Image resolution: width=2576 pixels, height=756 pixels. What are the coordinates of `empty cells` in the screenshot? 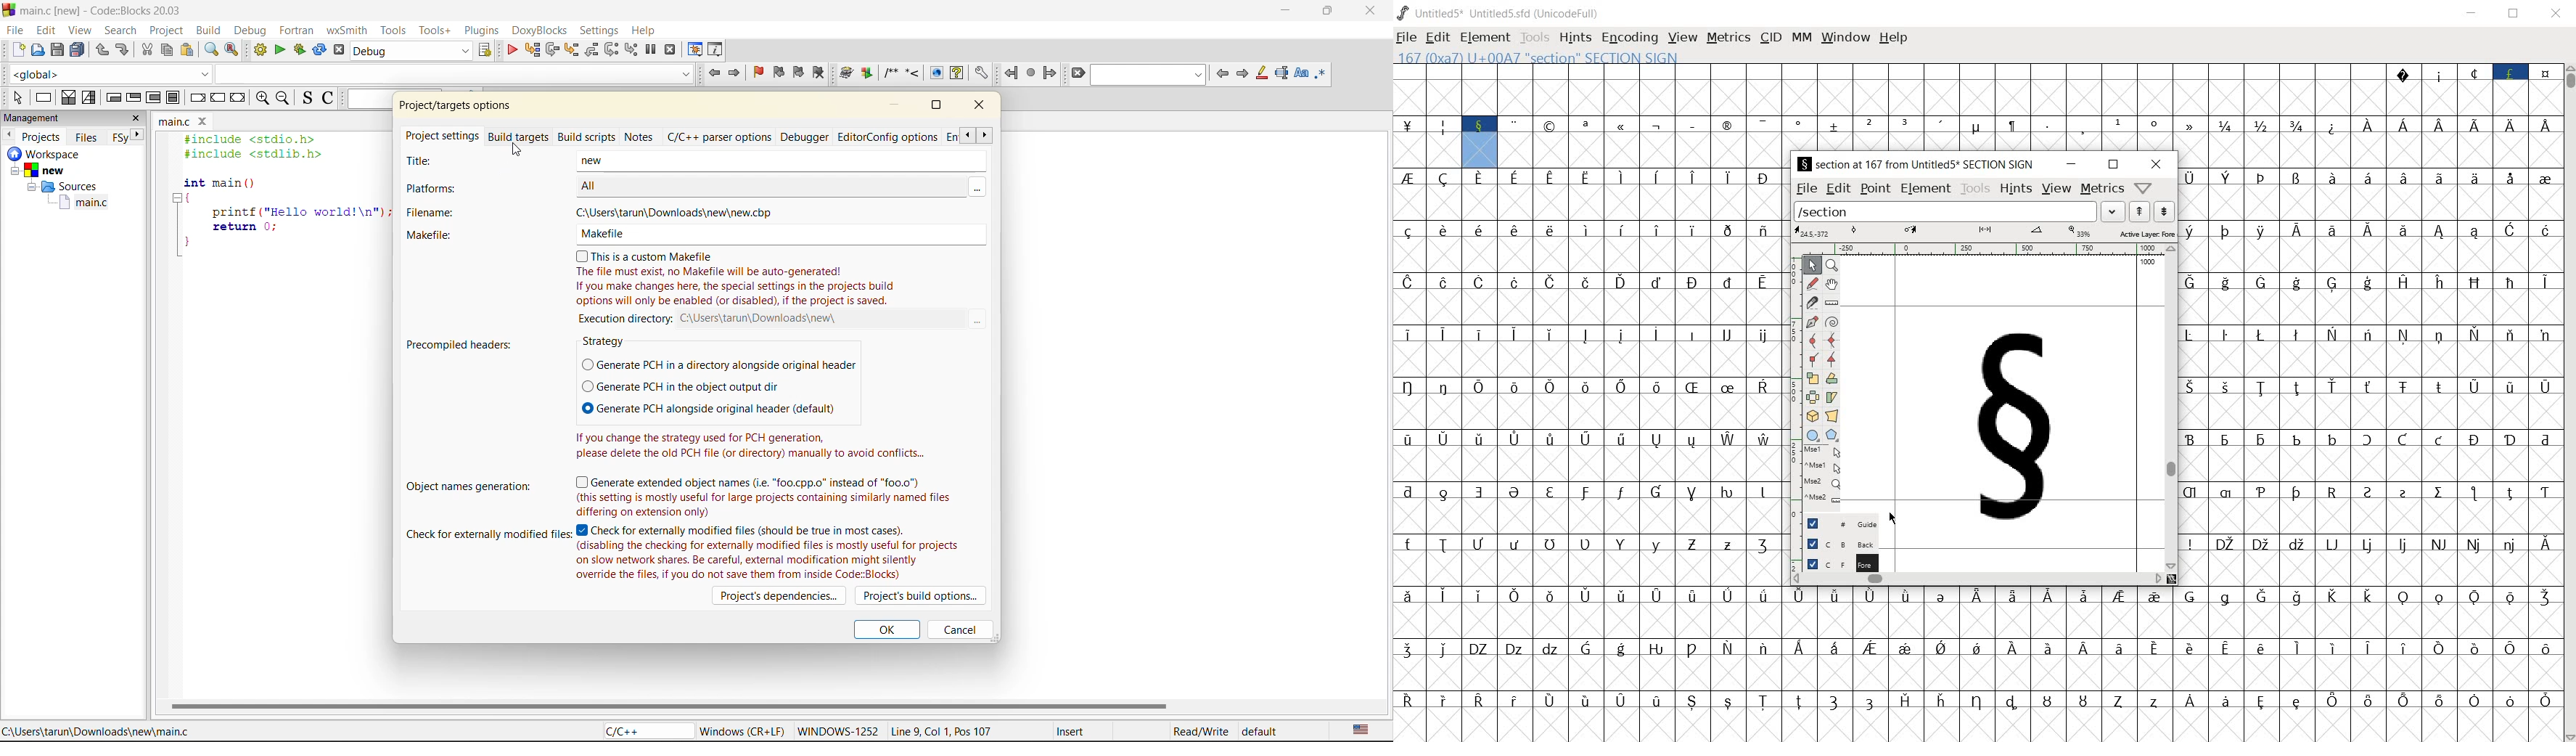 It's located at (2371, 360).